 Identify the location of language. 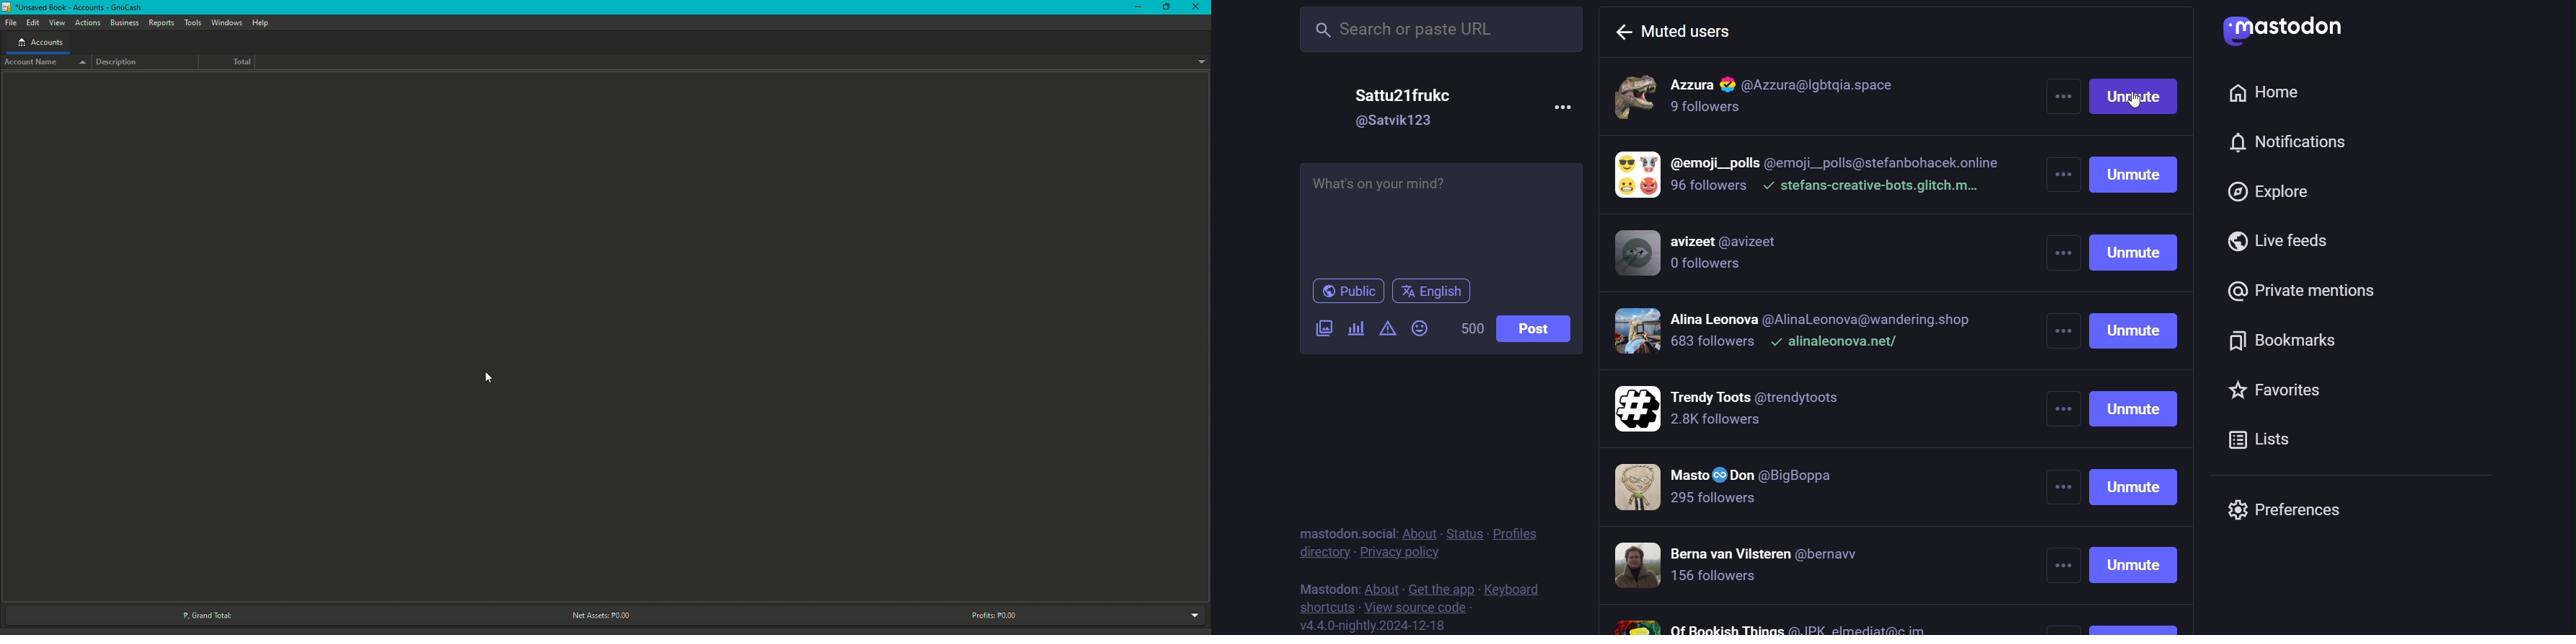
(1436, 289).